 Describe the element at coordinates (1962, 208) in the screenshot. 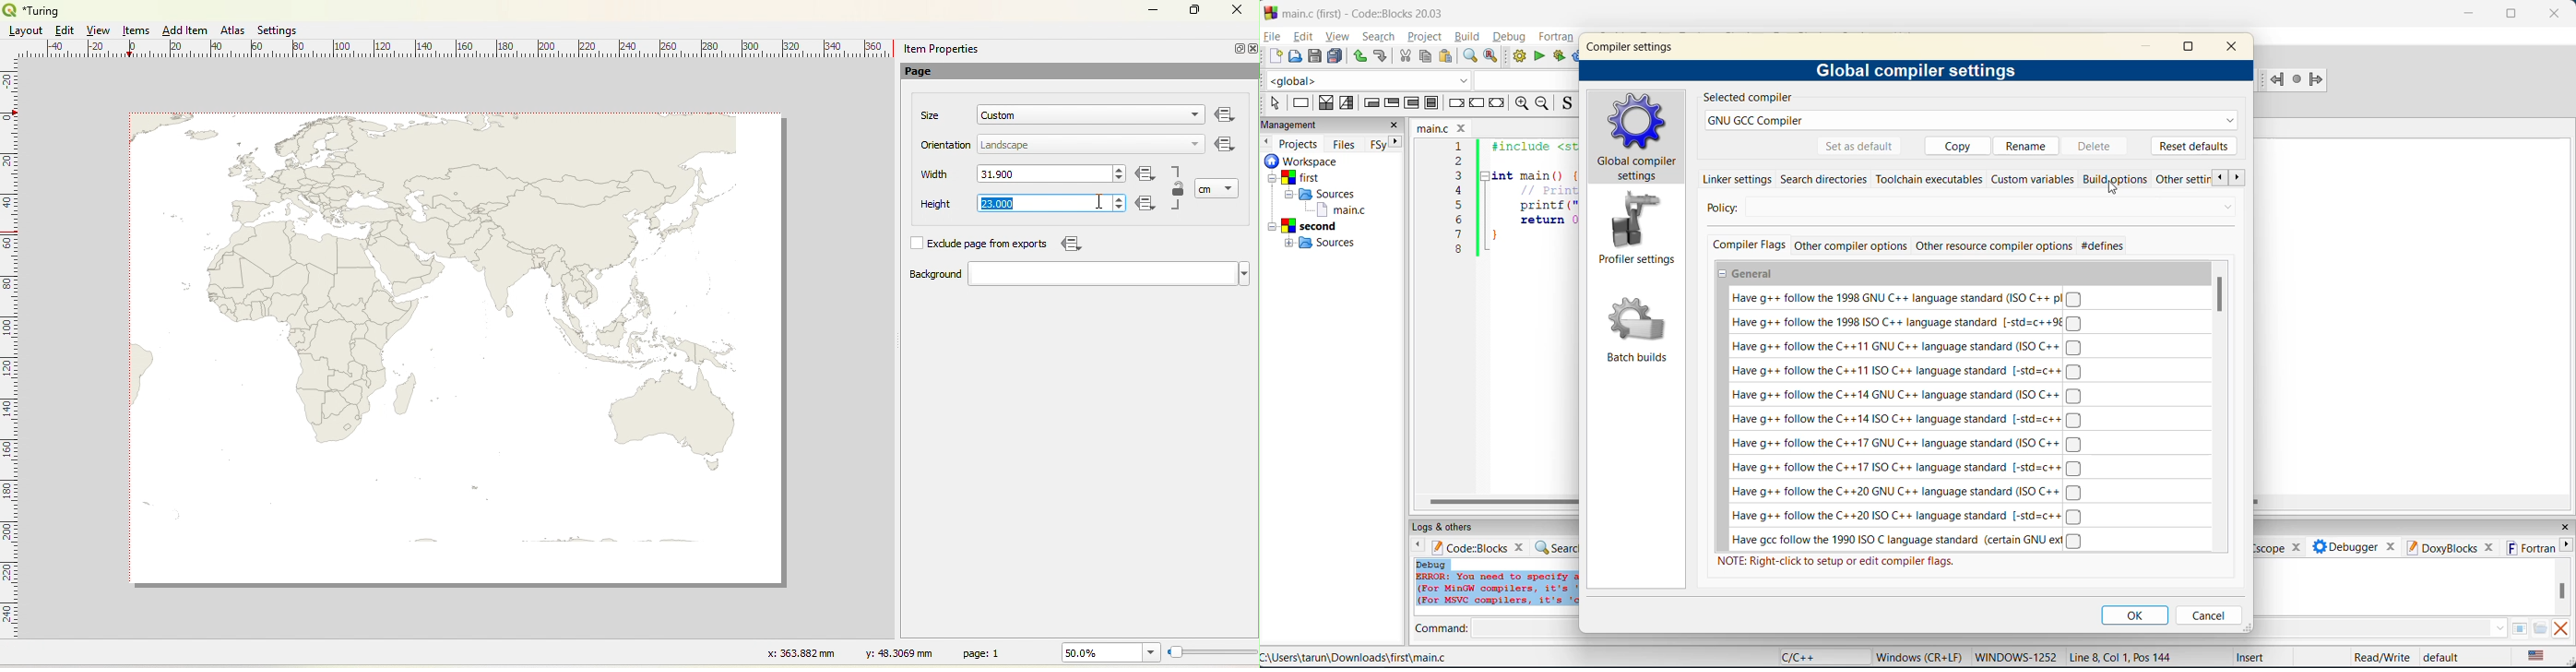

I see `policy` at that location.